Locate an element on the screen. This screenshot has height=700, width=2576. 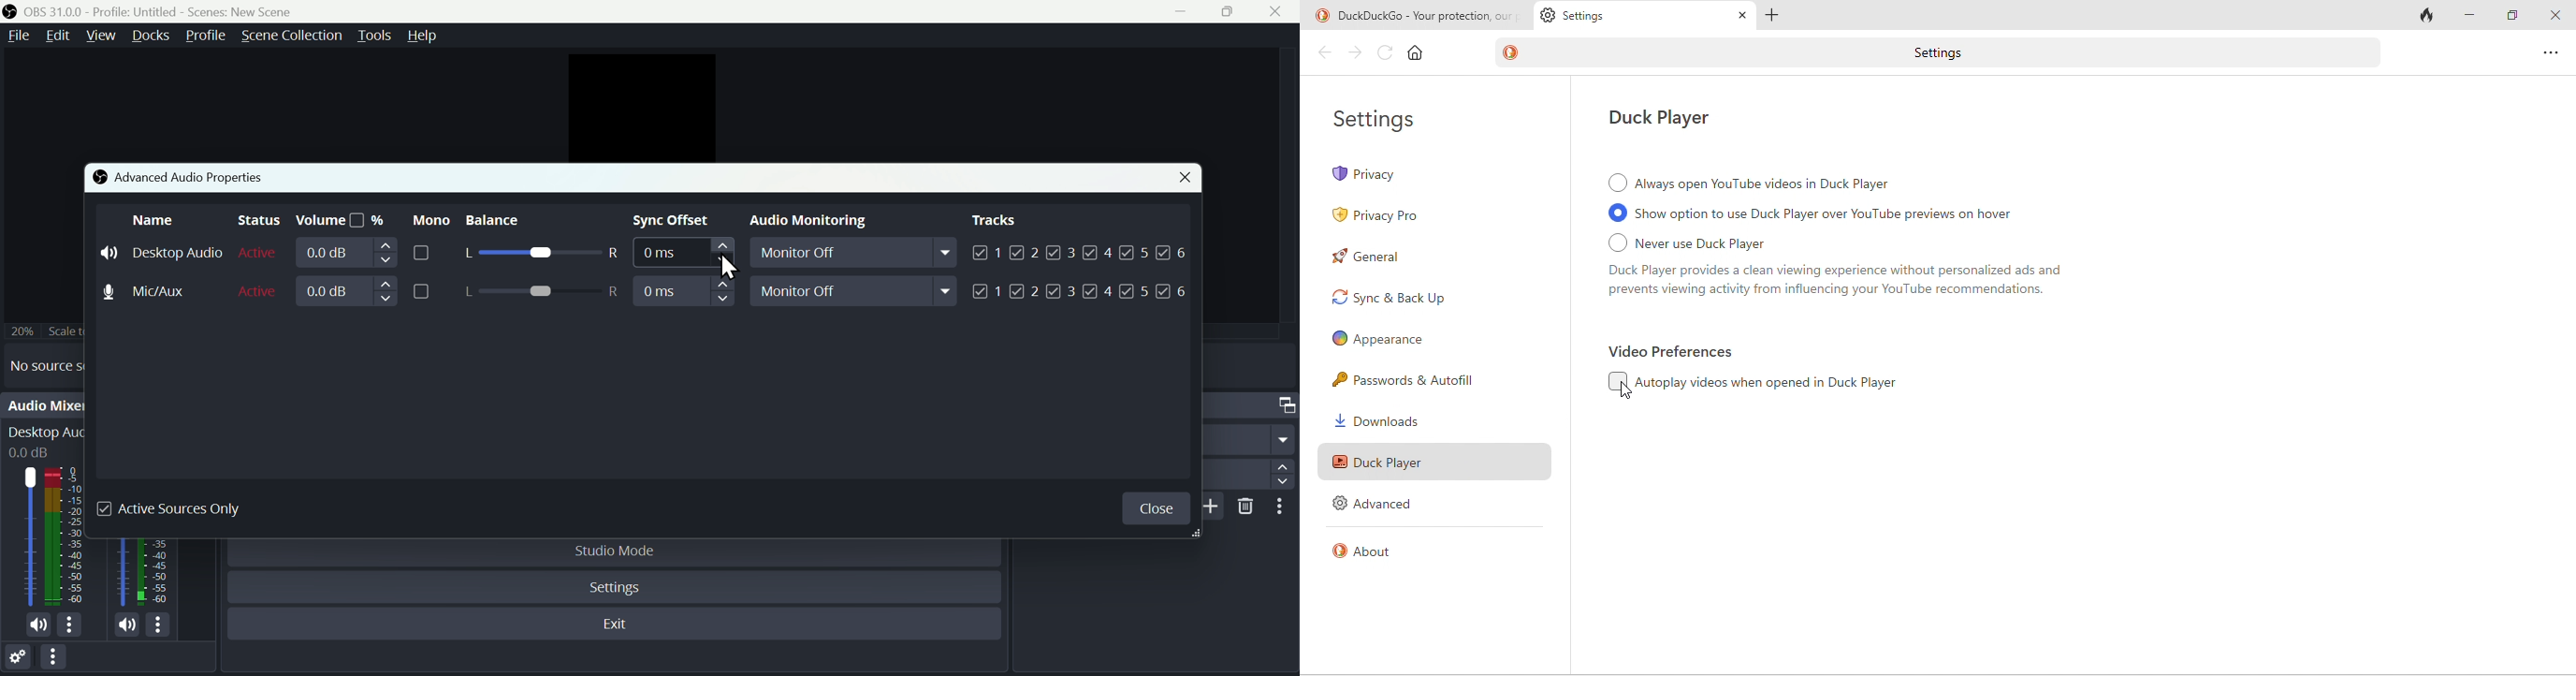
Balance slider is located at coordinates (540, 292).